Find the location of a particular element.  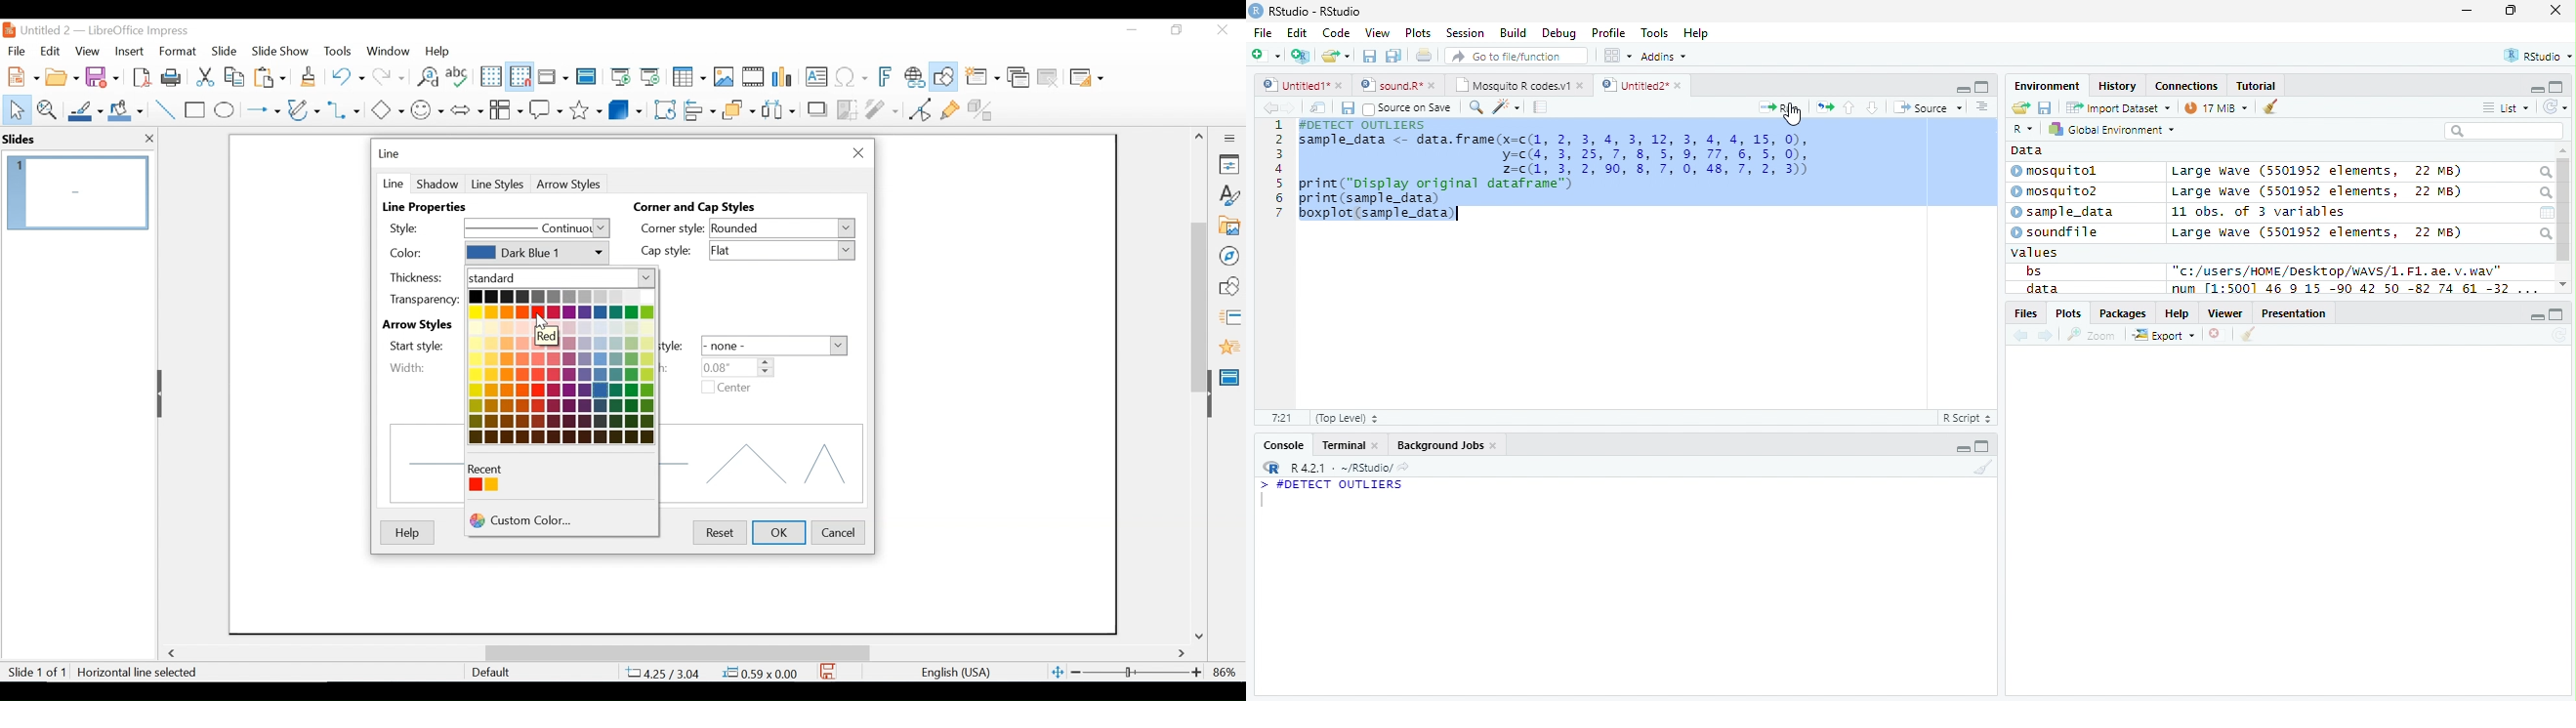

86% is located at coordinates (1228, 672).